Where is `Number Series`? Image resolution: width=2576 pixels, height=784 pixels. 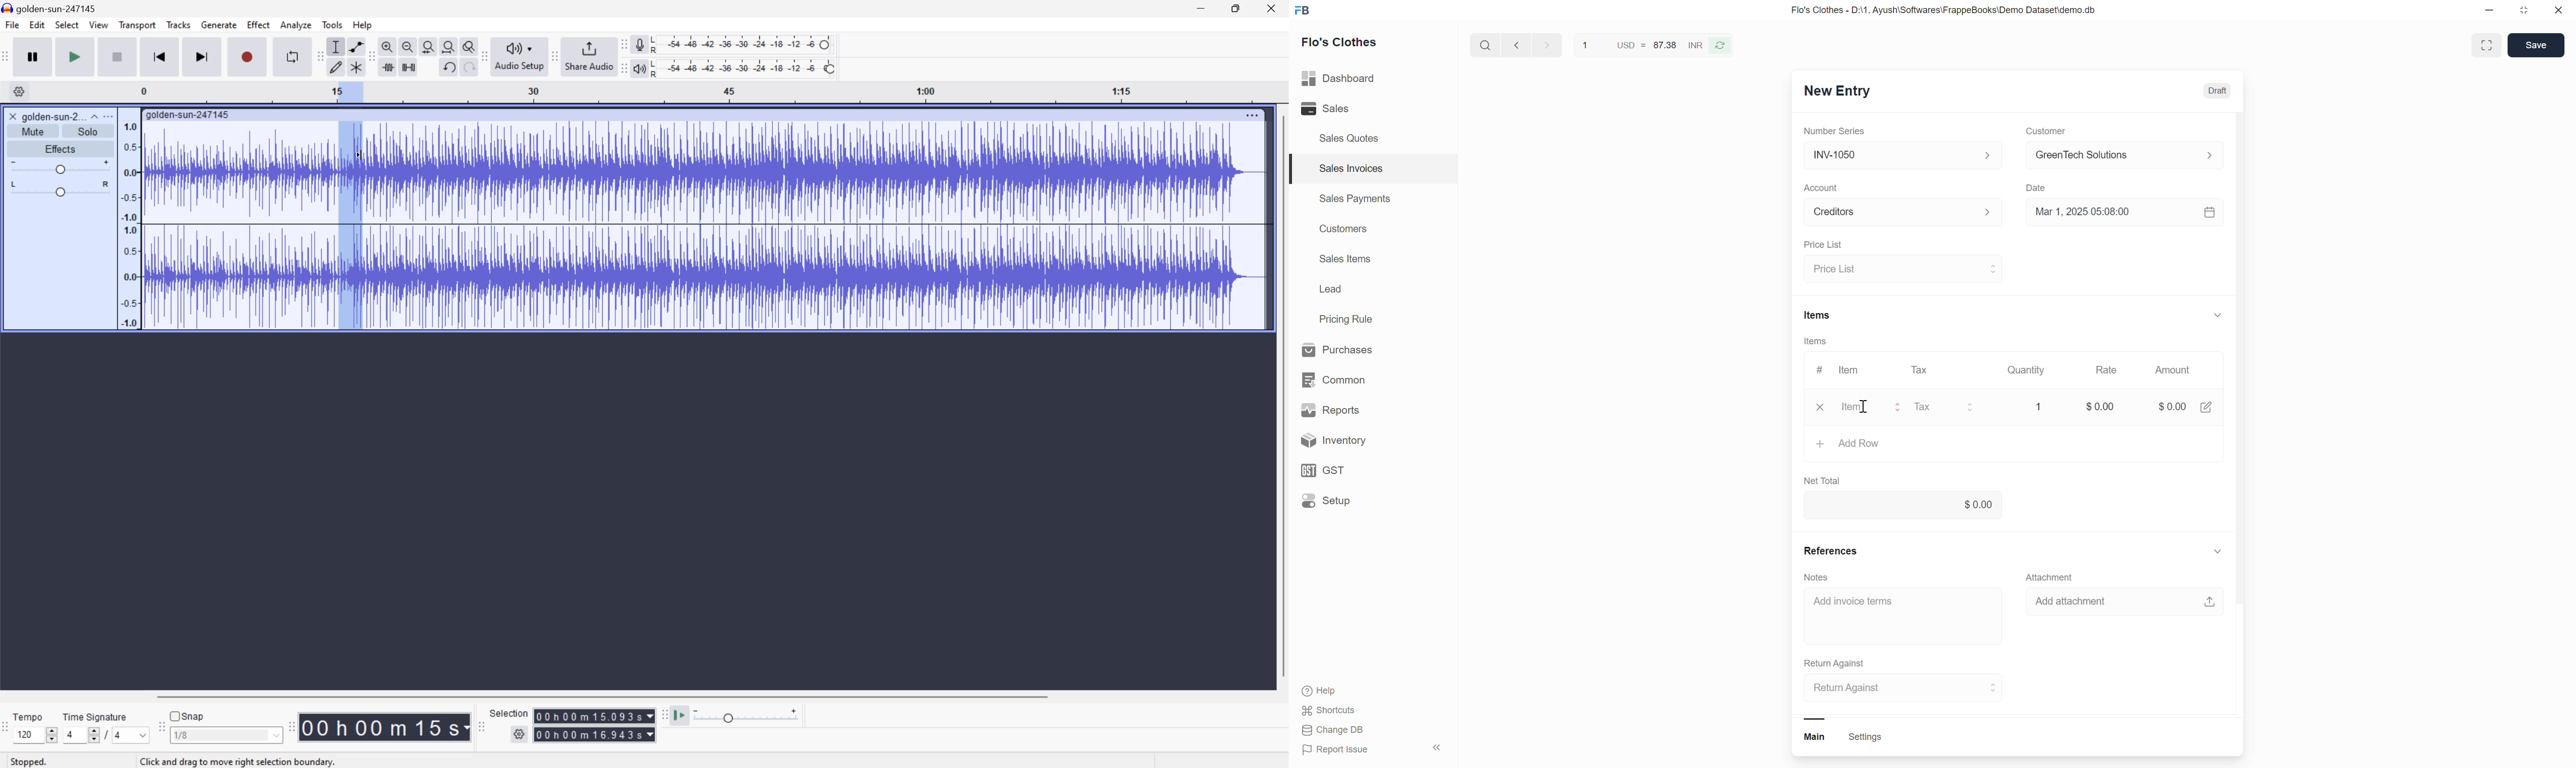 Number Series is located at coordinates (1836, 132).